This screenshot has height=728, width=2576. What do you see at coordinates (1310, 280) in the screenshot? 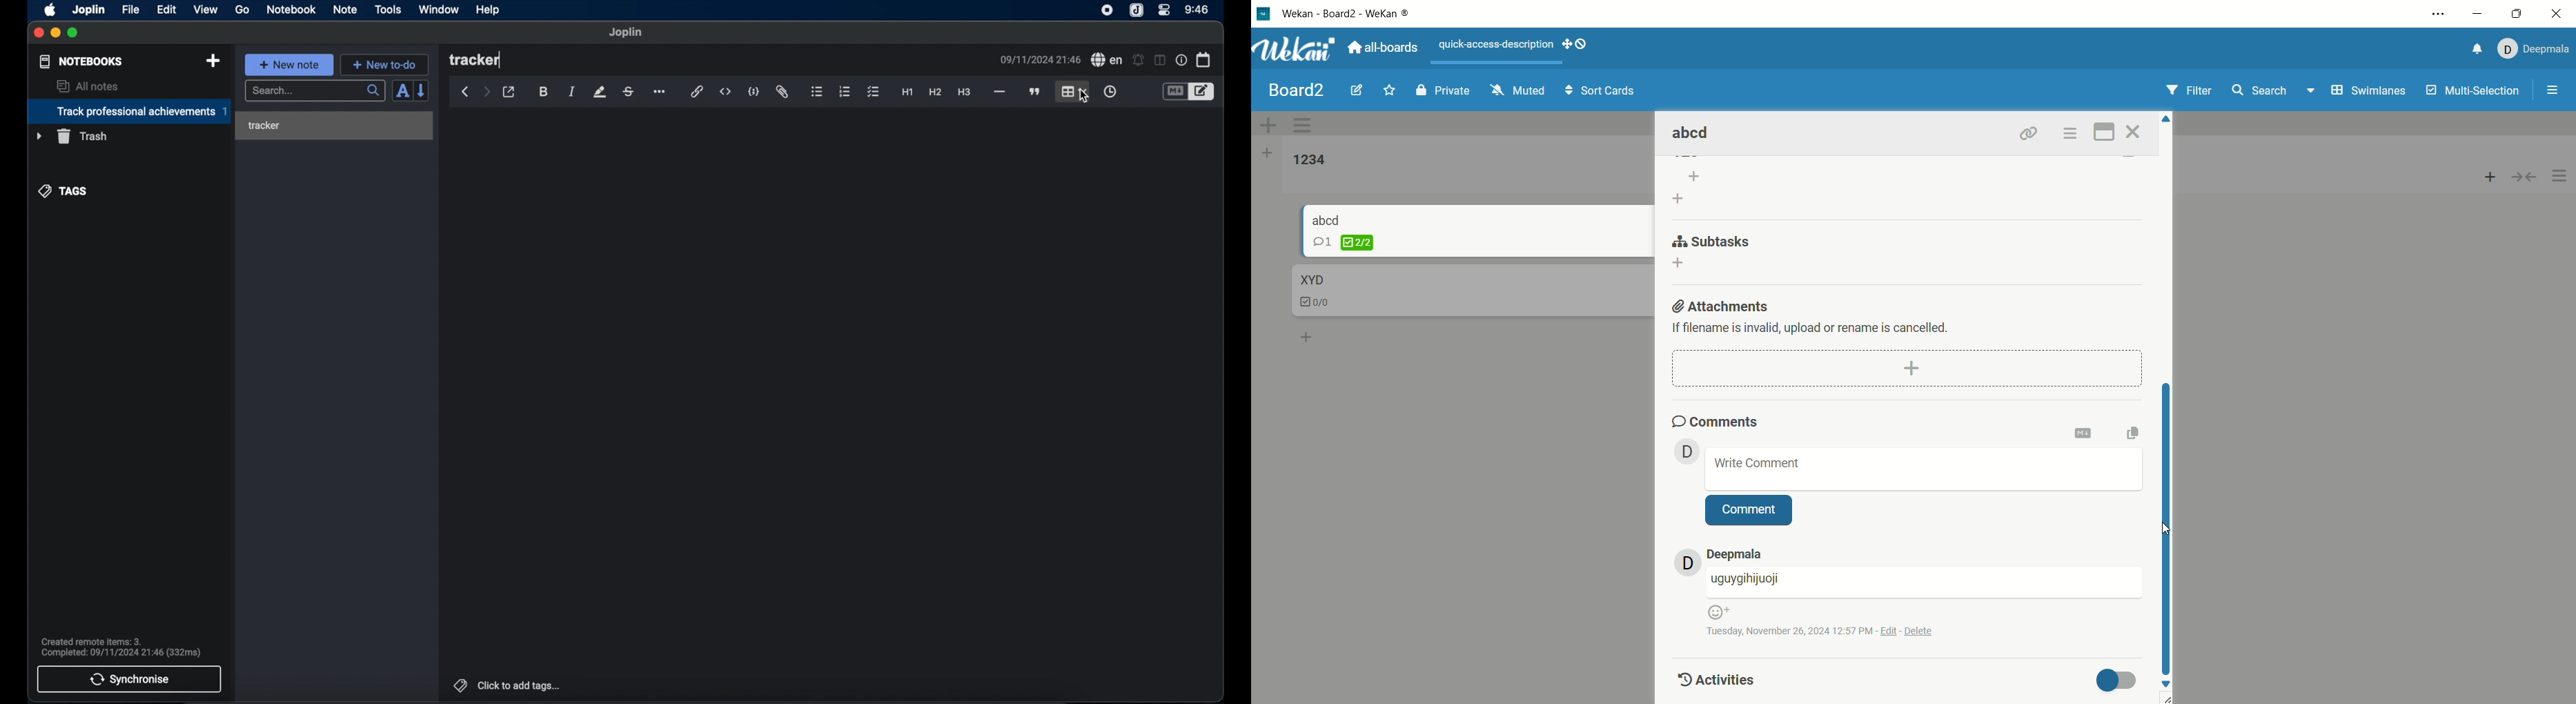
I see `card title` at bounding box center [1310, 280].